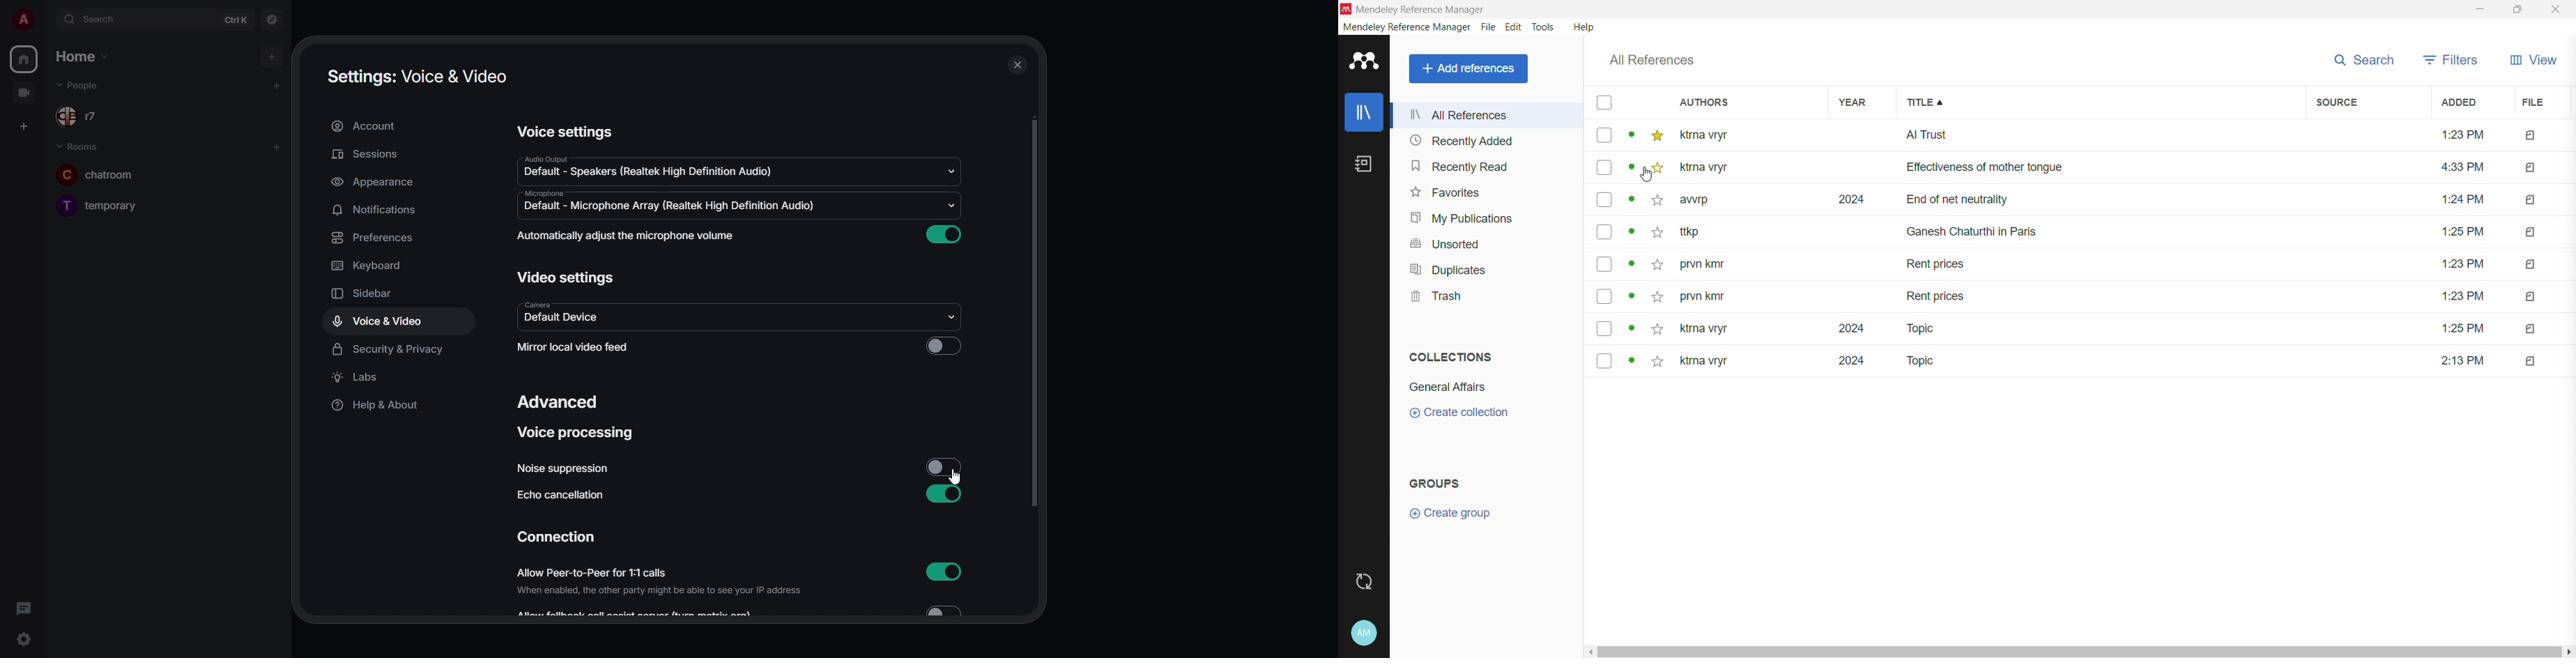  What do you see at coordinates (566, 497) in the screenshot?
I see `echo cancellation` at bounding box center [566, 497].